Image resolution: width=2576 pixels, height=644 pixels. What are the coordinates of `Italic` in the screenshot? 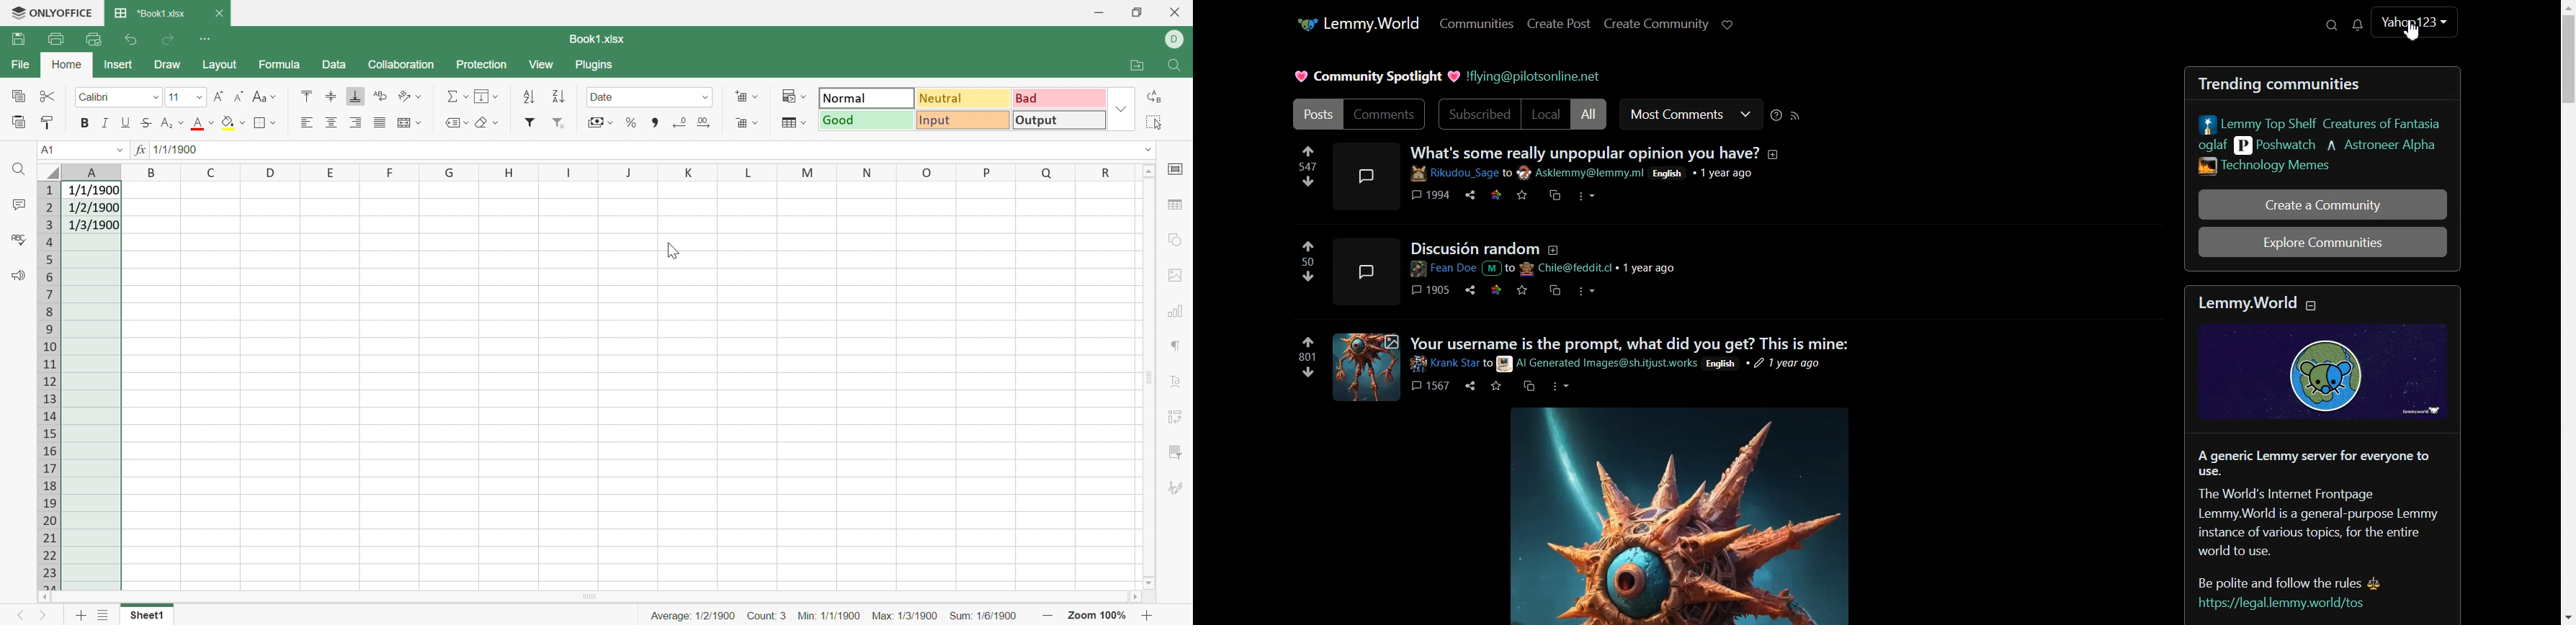 It's located at (105, 122).